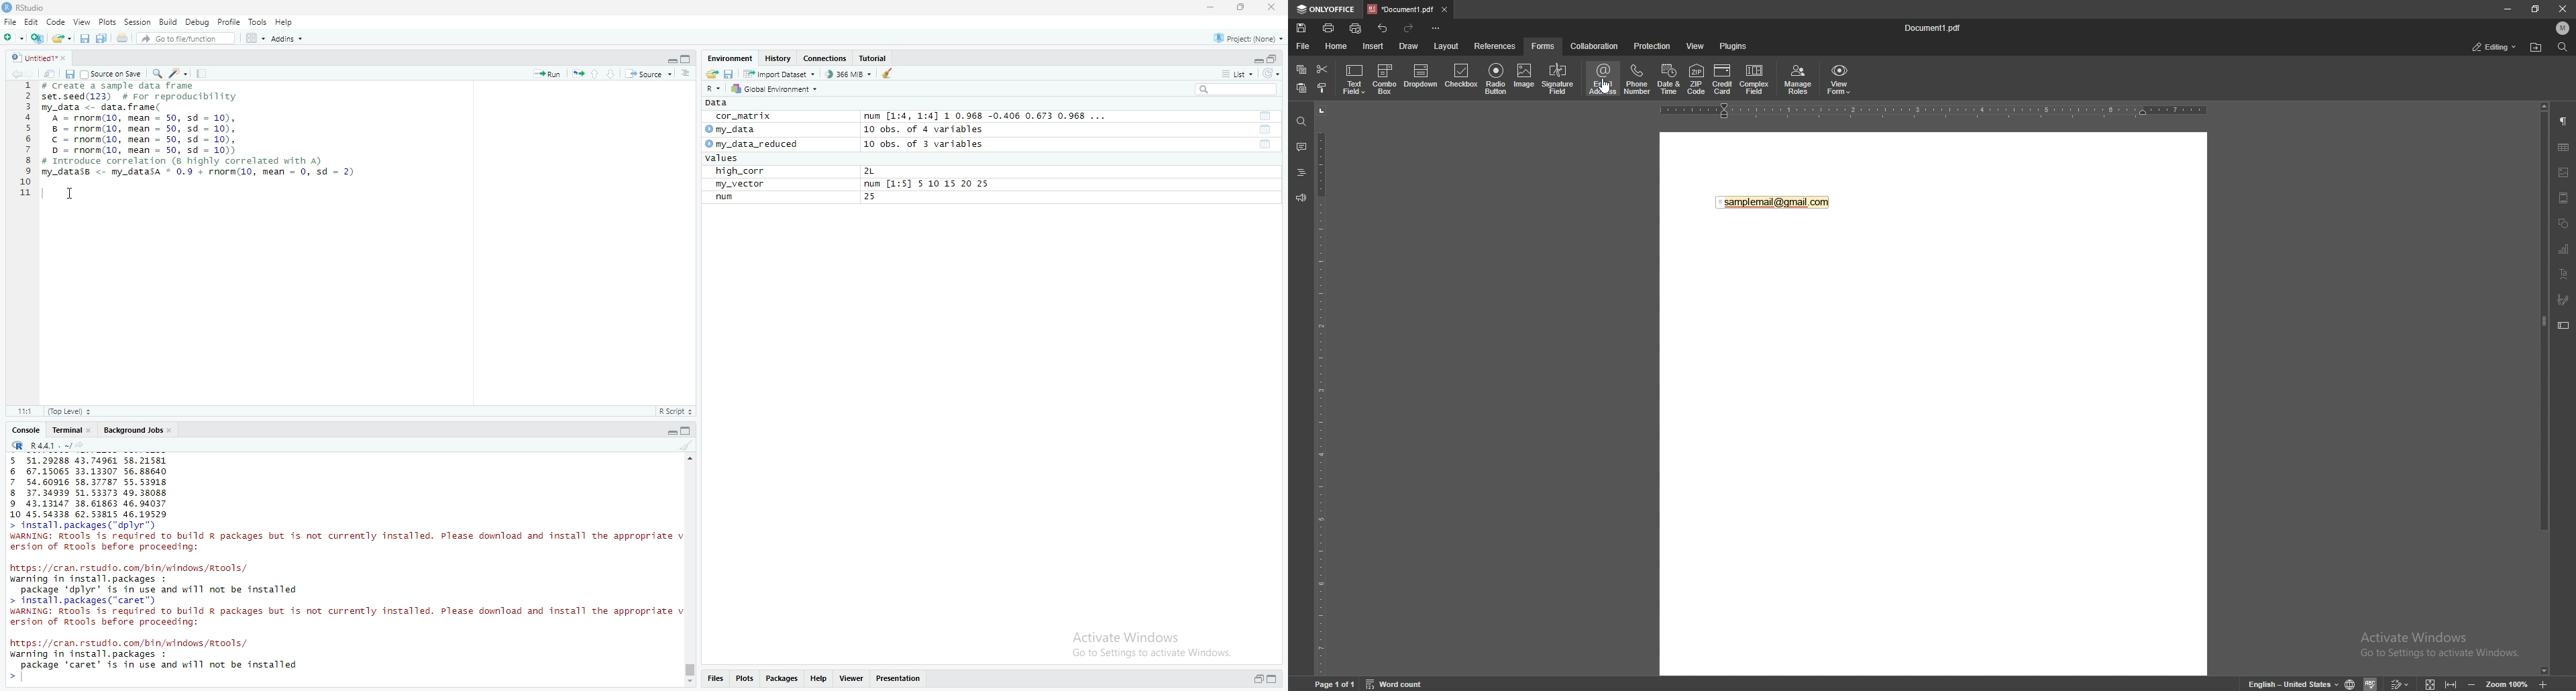 The height and width of the screenshot is (700, 2576). What do you see at coordinates (15, 74) in the screenshot?
I see `backward` at bounding box center [15, 74].